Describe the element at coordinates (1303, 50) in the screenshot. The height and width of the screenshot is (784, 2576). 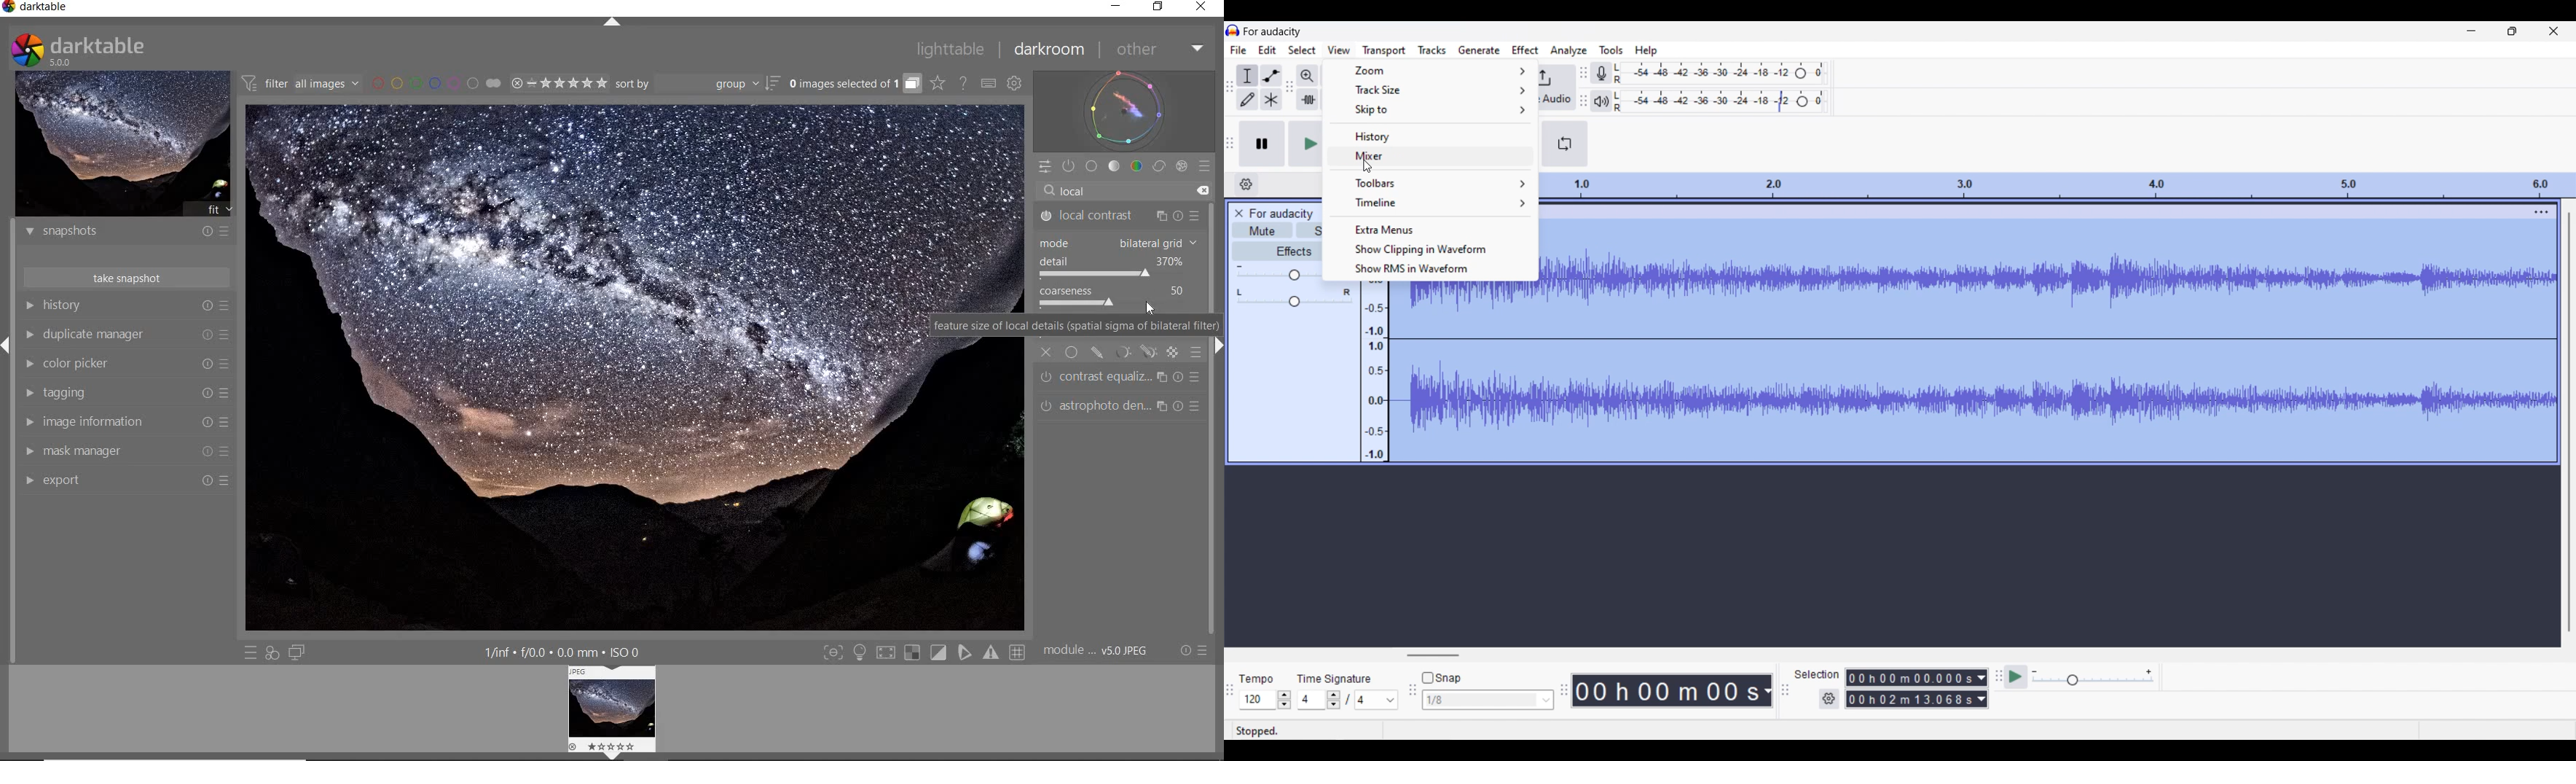
I see `Select menu` at that location.